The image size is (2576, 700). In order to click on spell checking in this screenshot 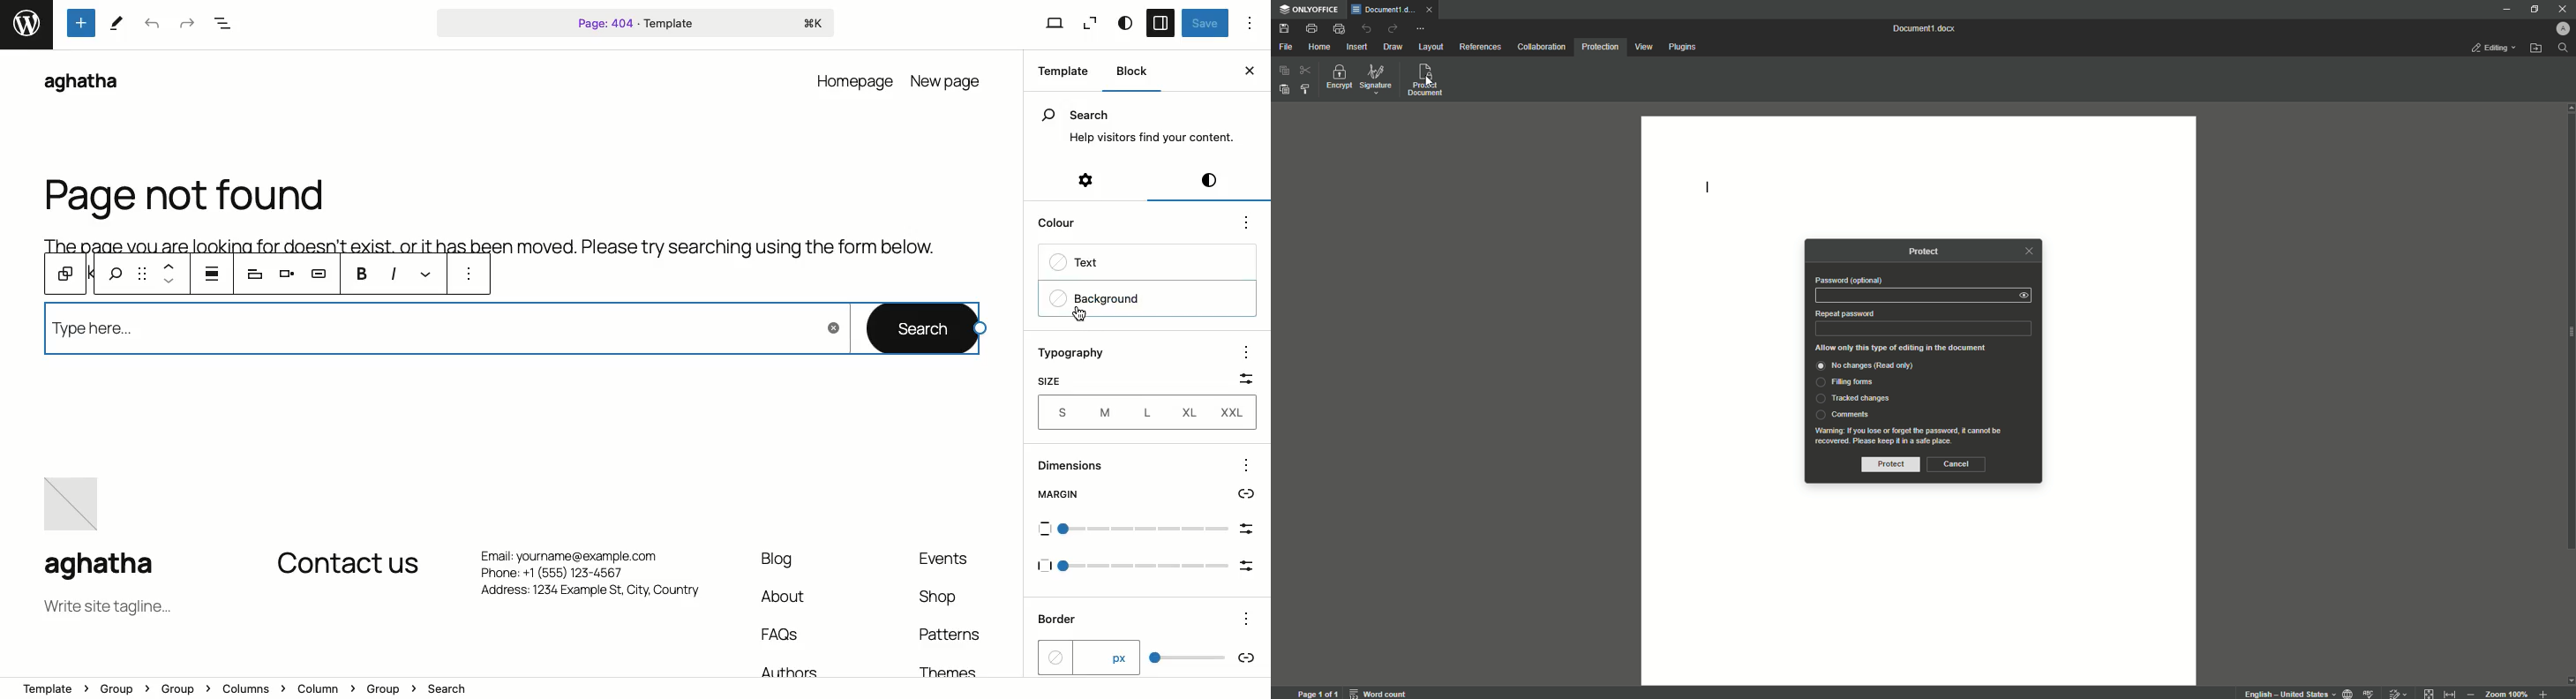, I will do `click(2370, 692)`.